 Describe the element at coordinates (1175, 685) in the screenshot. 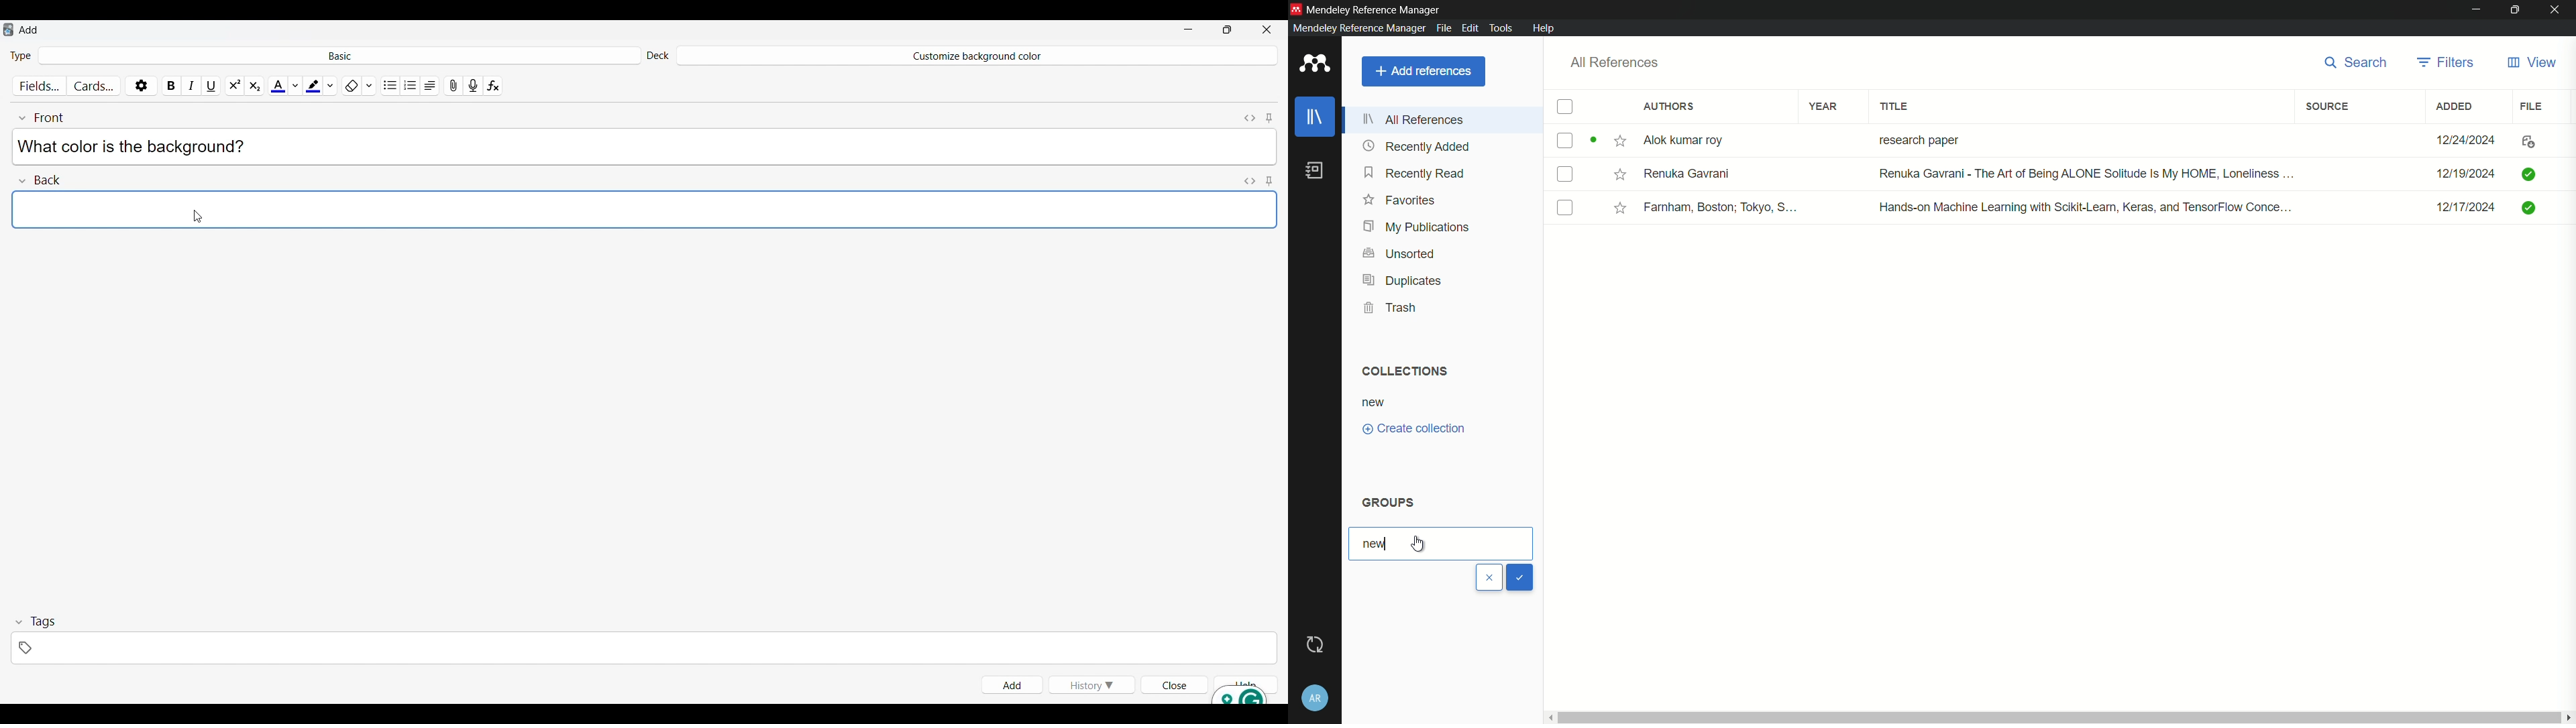

I see `` at that location.